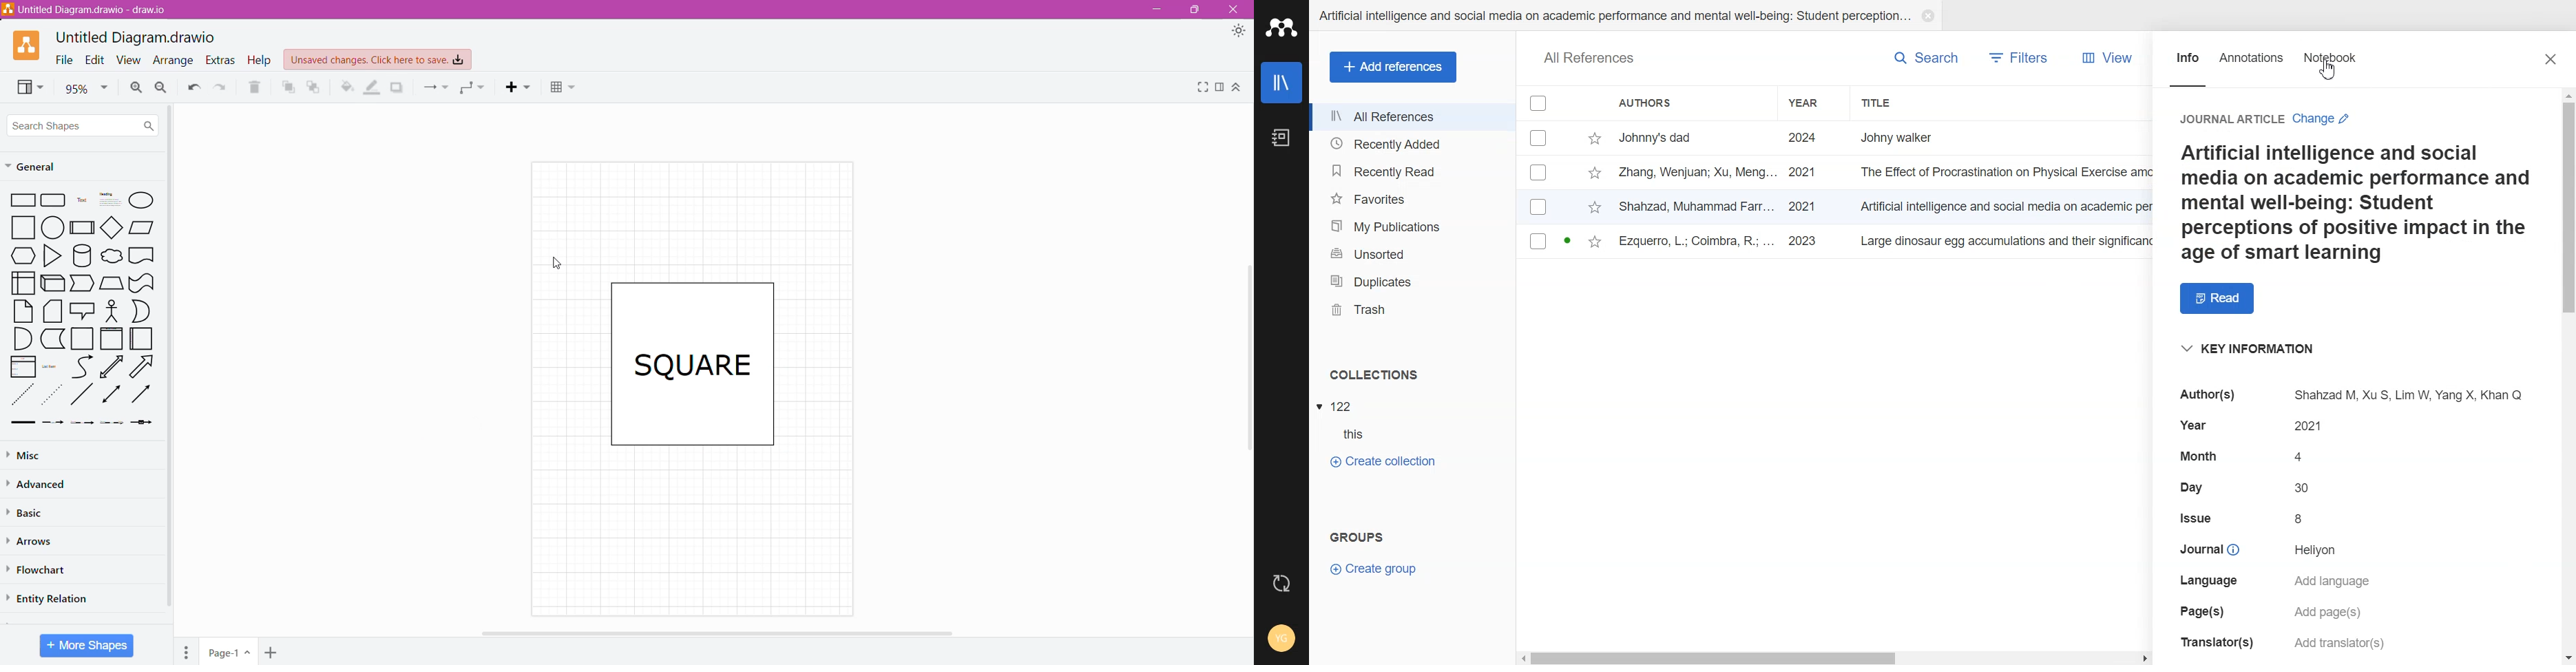  I want to click on star, so click(1595, 139).